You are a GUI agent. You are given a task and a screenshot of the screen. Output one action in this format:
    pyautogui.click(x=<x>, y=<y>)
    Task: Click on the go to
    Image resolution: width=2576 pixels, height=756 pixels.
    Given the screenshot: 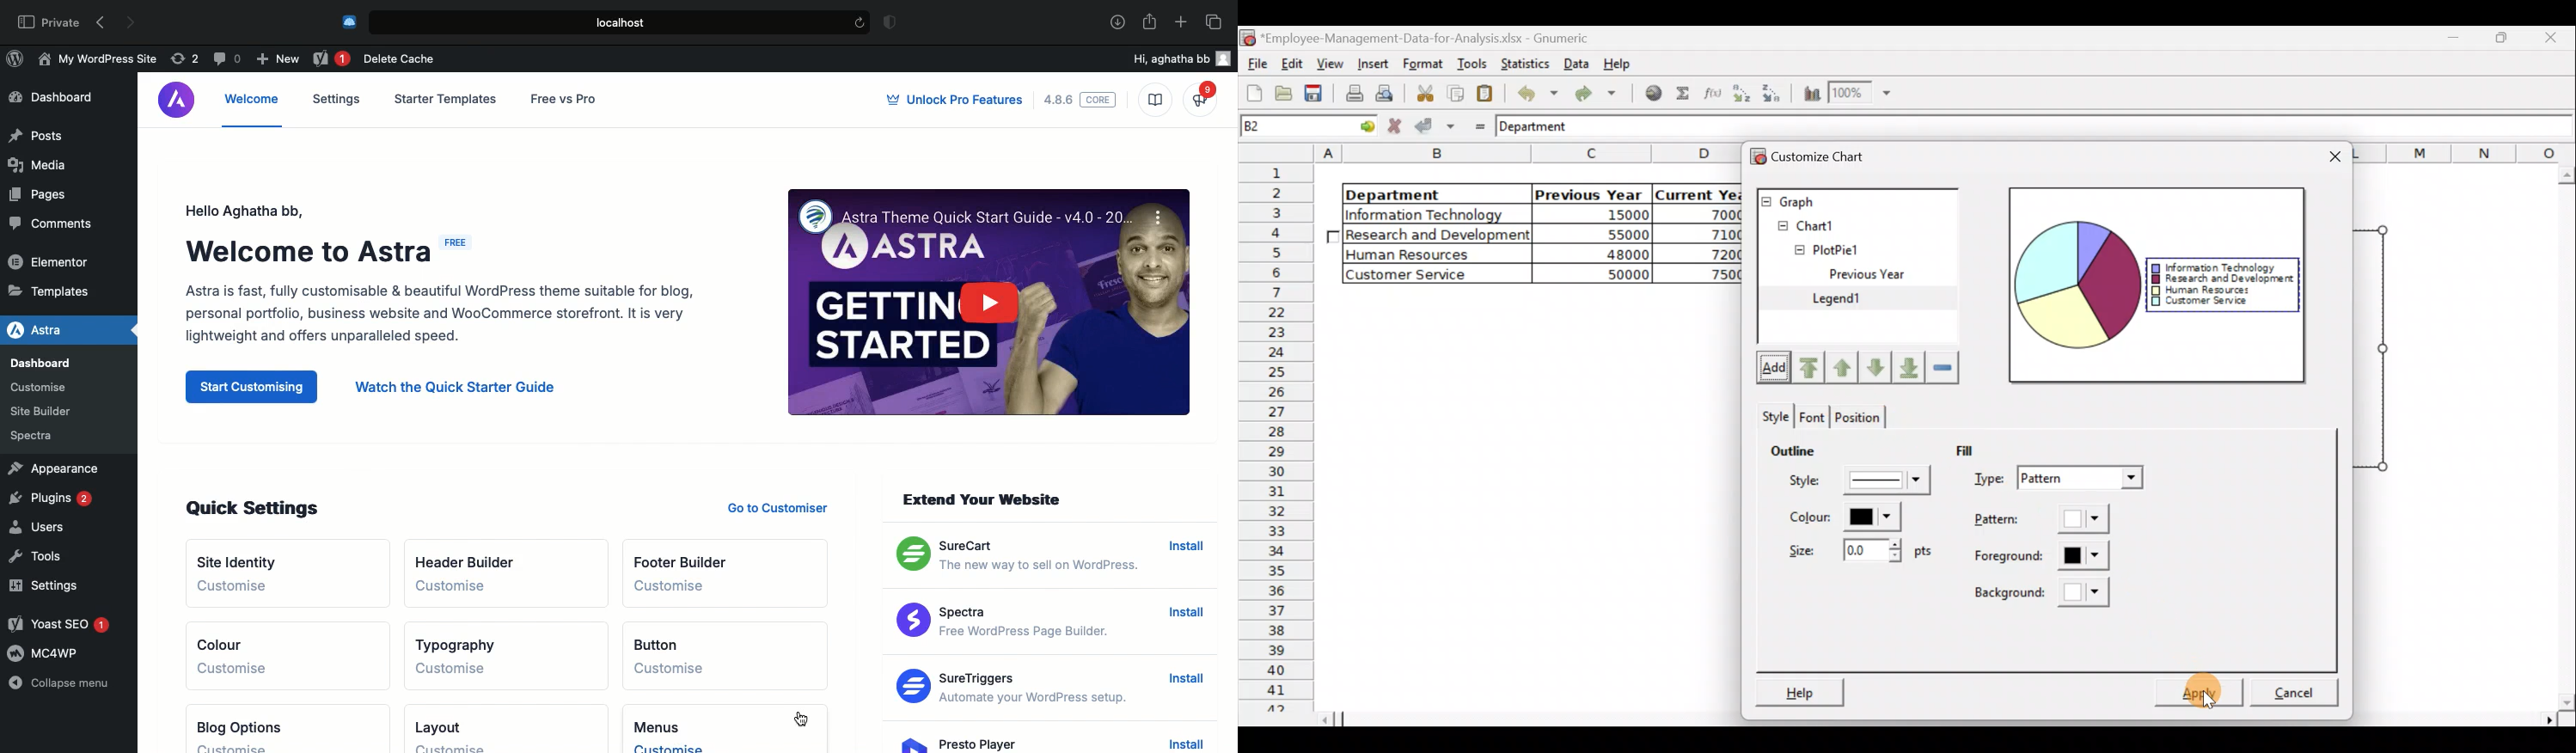 What is the action you would take?
    pyautogui.click(x=1359, y=128)
    